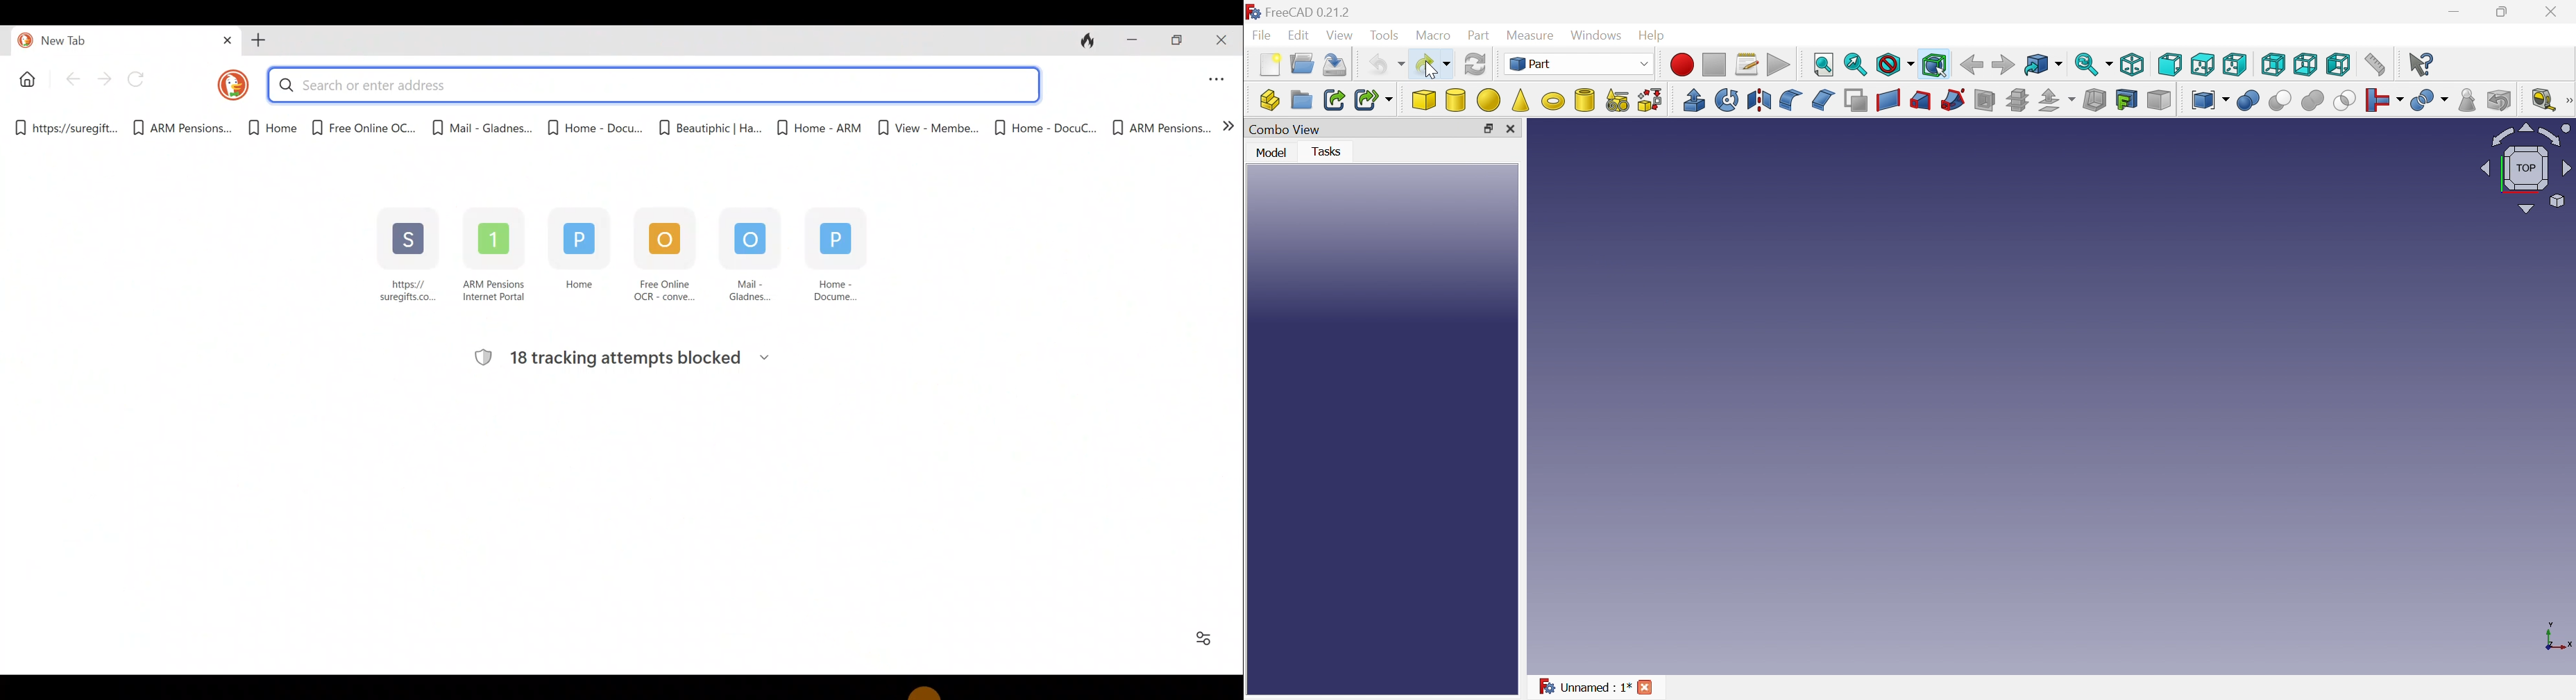 The height and width of the screenshot is (700, 2576). Describe the element at coordinates (2248, 103) in the screenshot. I see `Boolean` at that location.